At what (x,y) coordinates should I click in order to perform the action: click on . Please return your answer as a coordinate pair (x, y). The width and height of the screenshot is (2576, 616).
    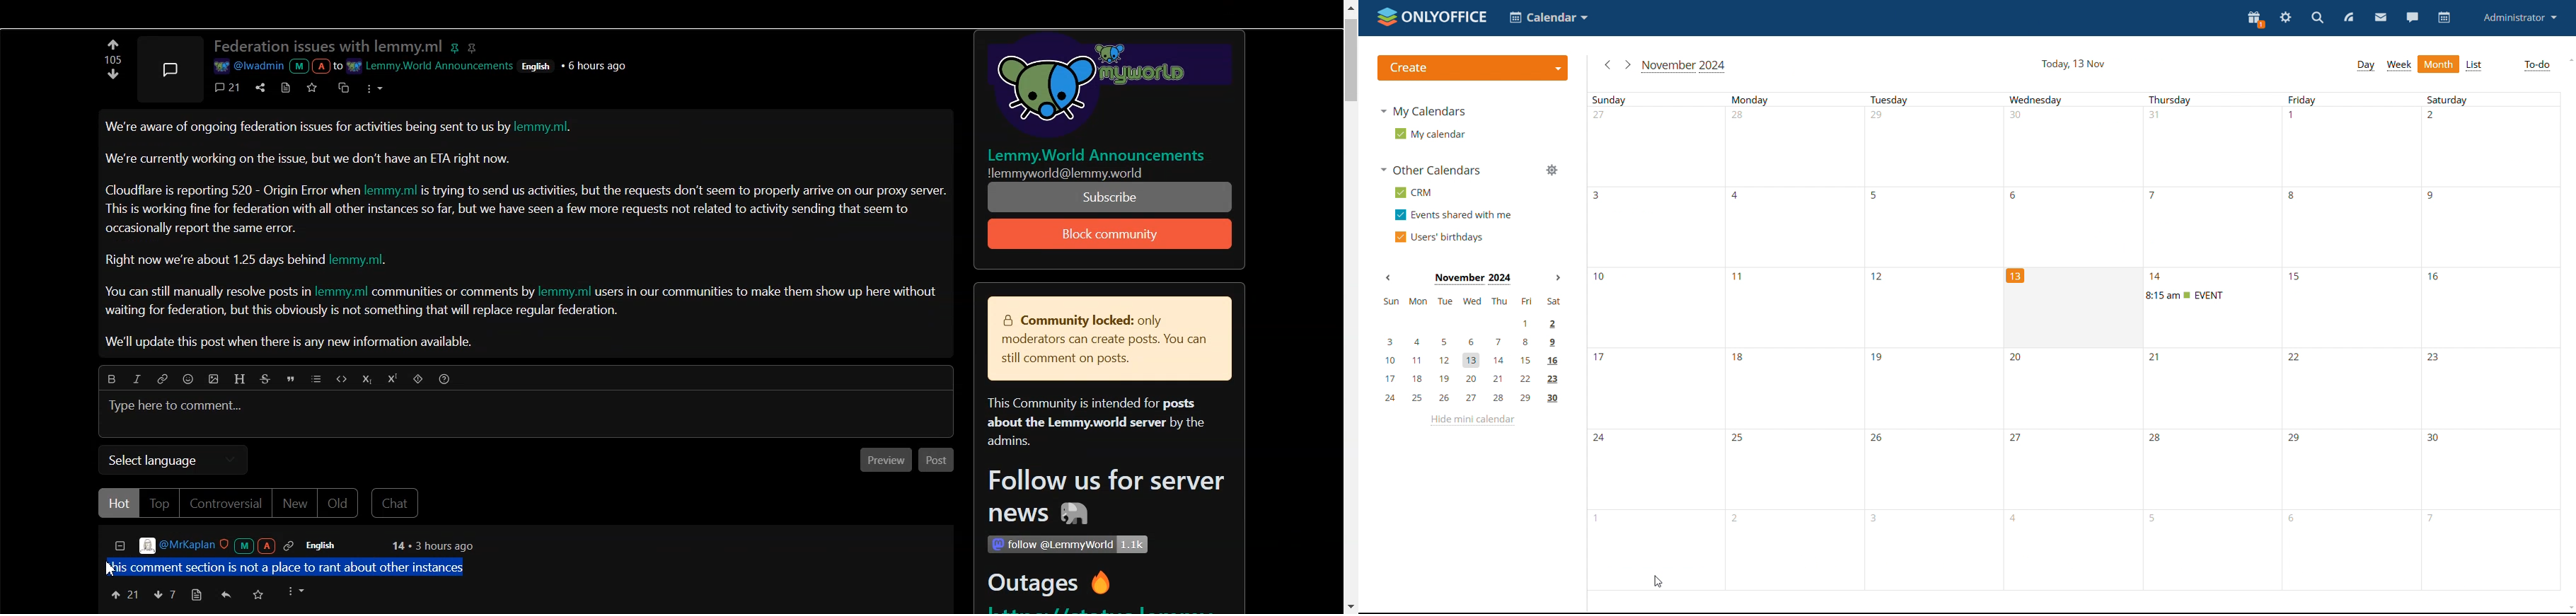
    Looking at the image, I should click on (1101, 88).